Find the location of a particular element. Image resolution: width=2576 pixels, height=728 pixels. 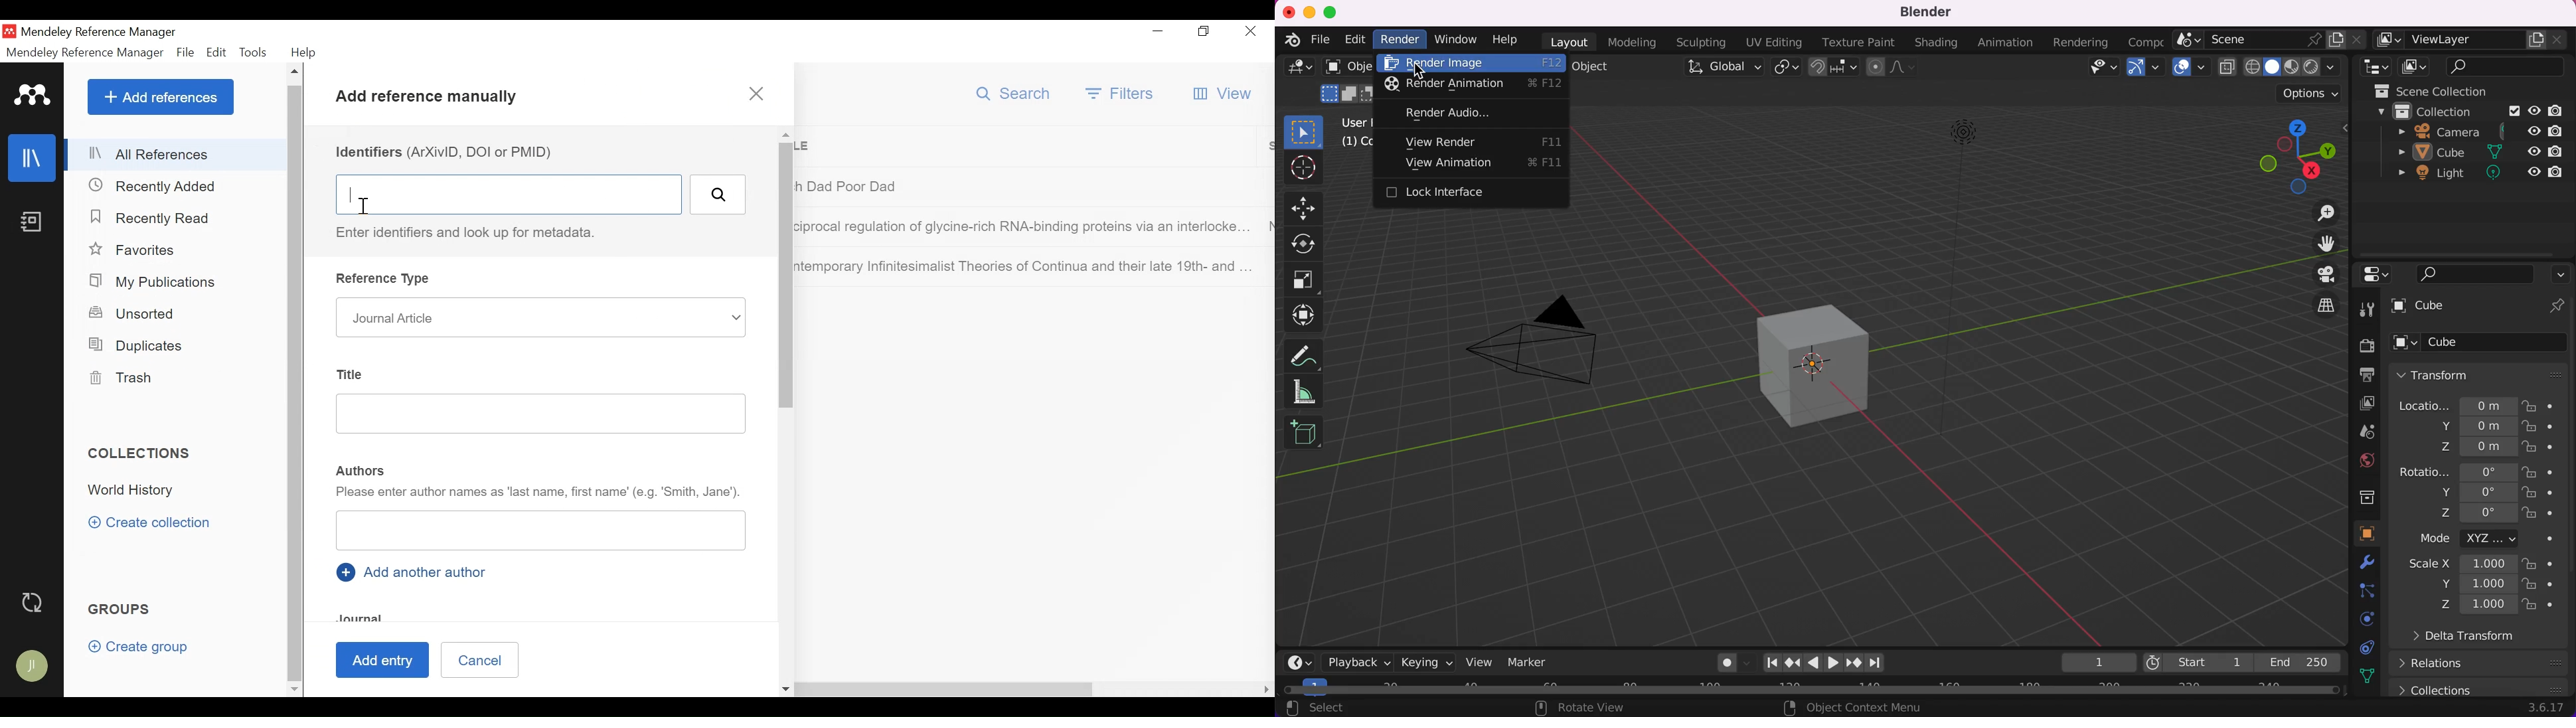

modeling is located at coordinates (1633, 43).